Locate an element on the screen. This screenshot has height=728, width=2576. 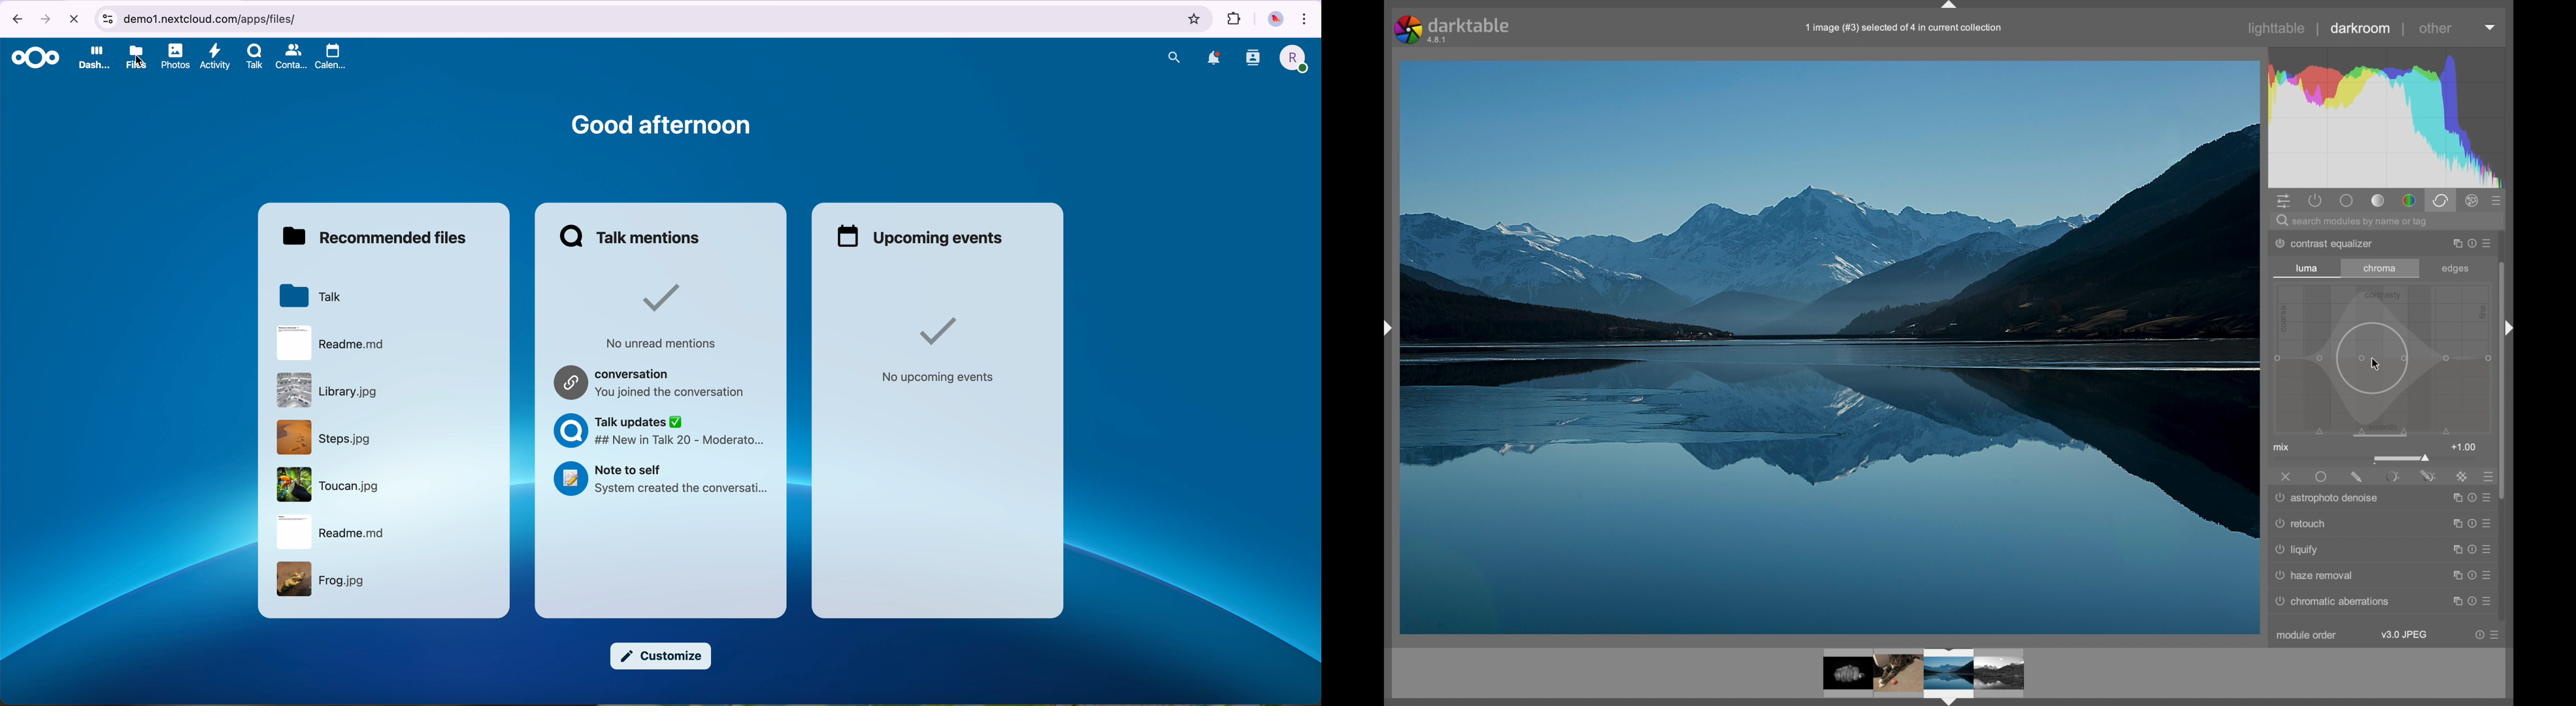
color is located at coordinates (2409, 200).